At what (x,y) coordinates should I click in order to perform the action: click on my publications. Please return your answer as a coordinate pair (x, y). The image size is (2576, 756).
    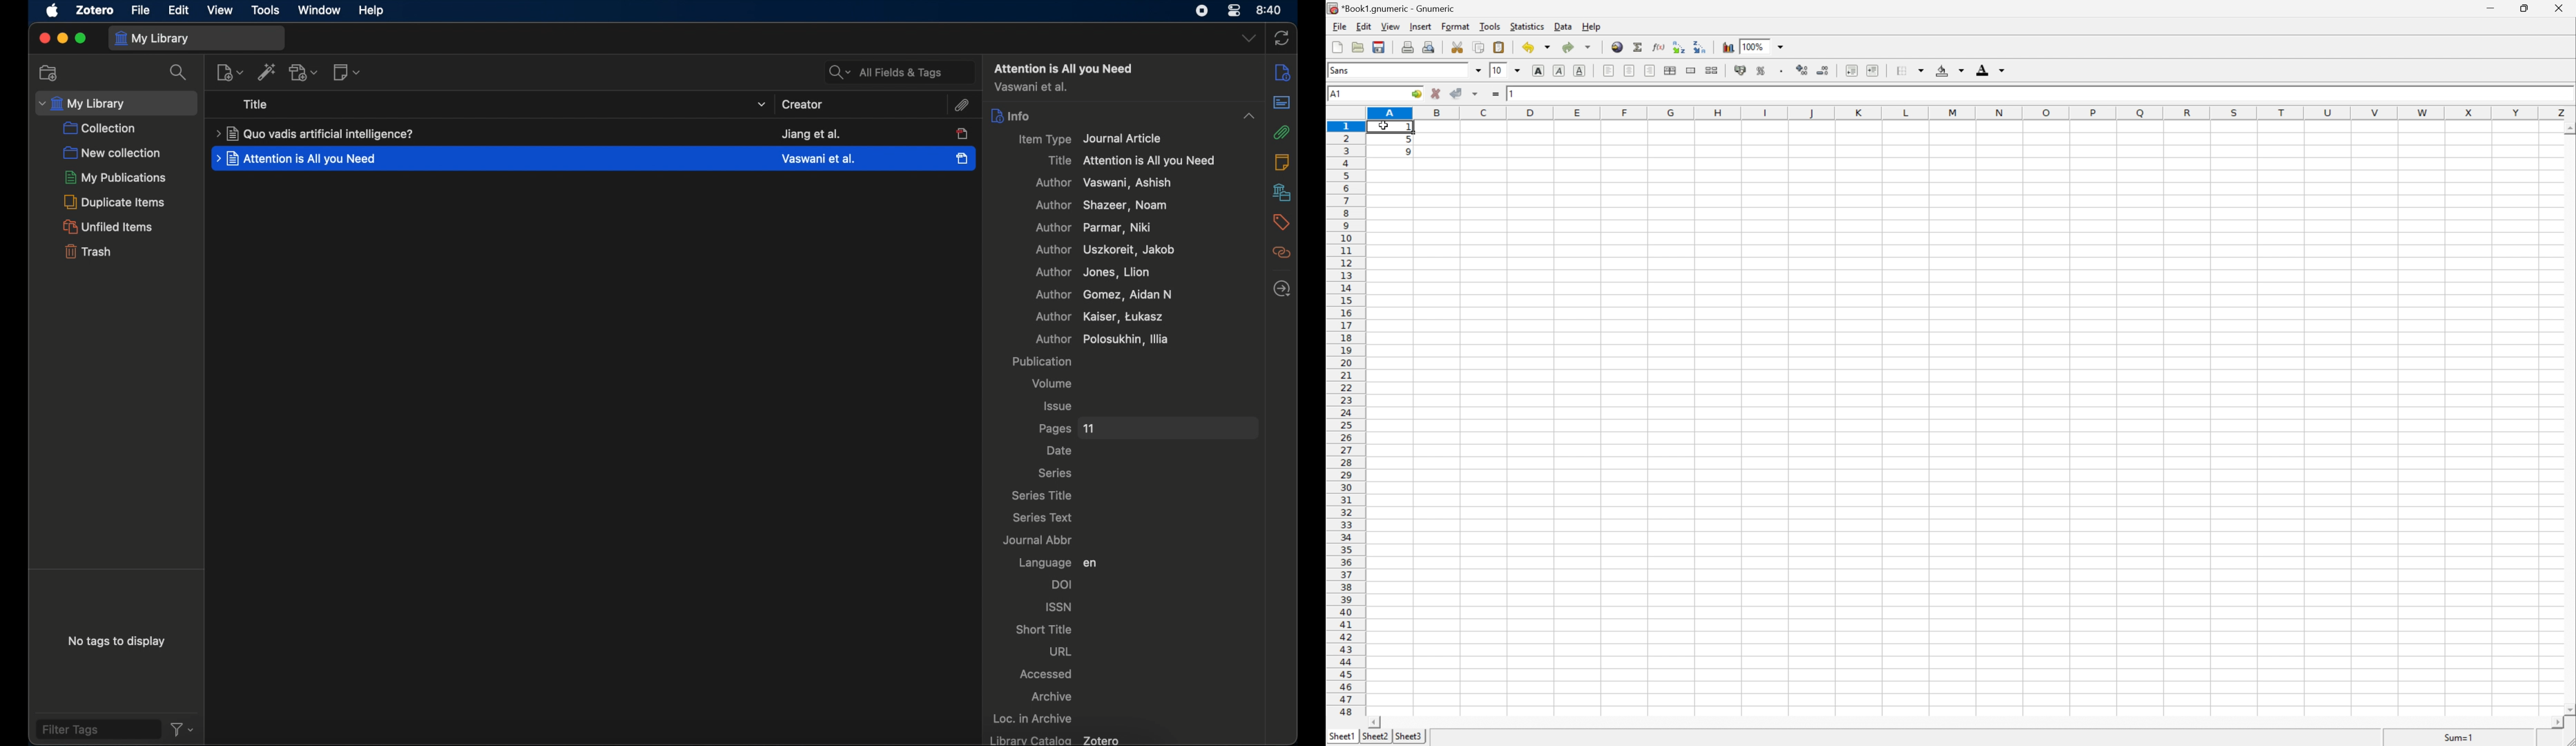
    Looking at the image, I should click on (113, 178).